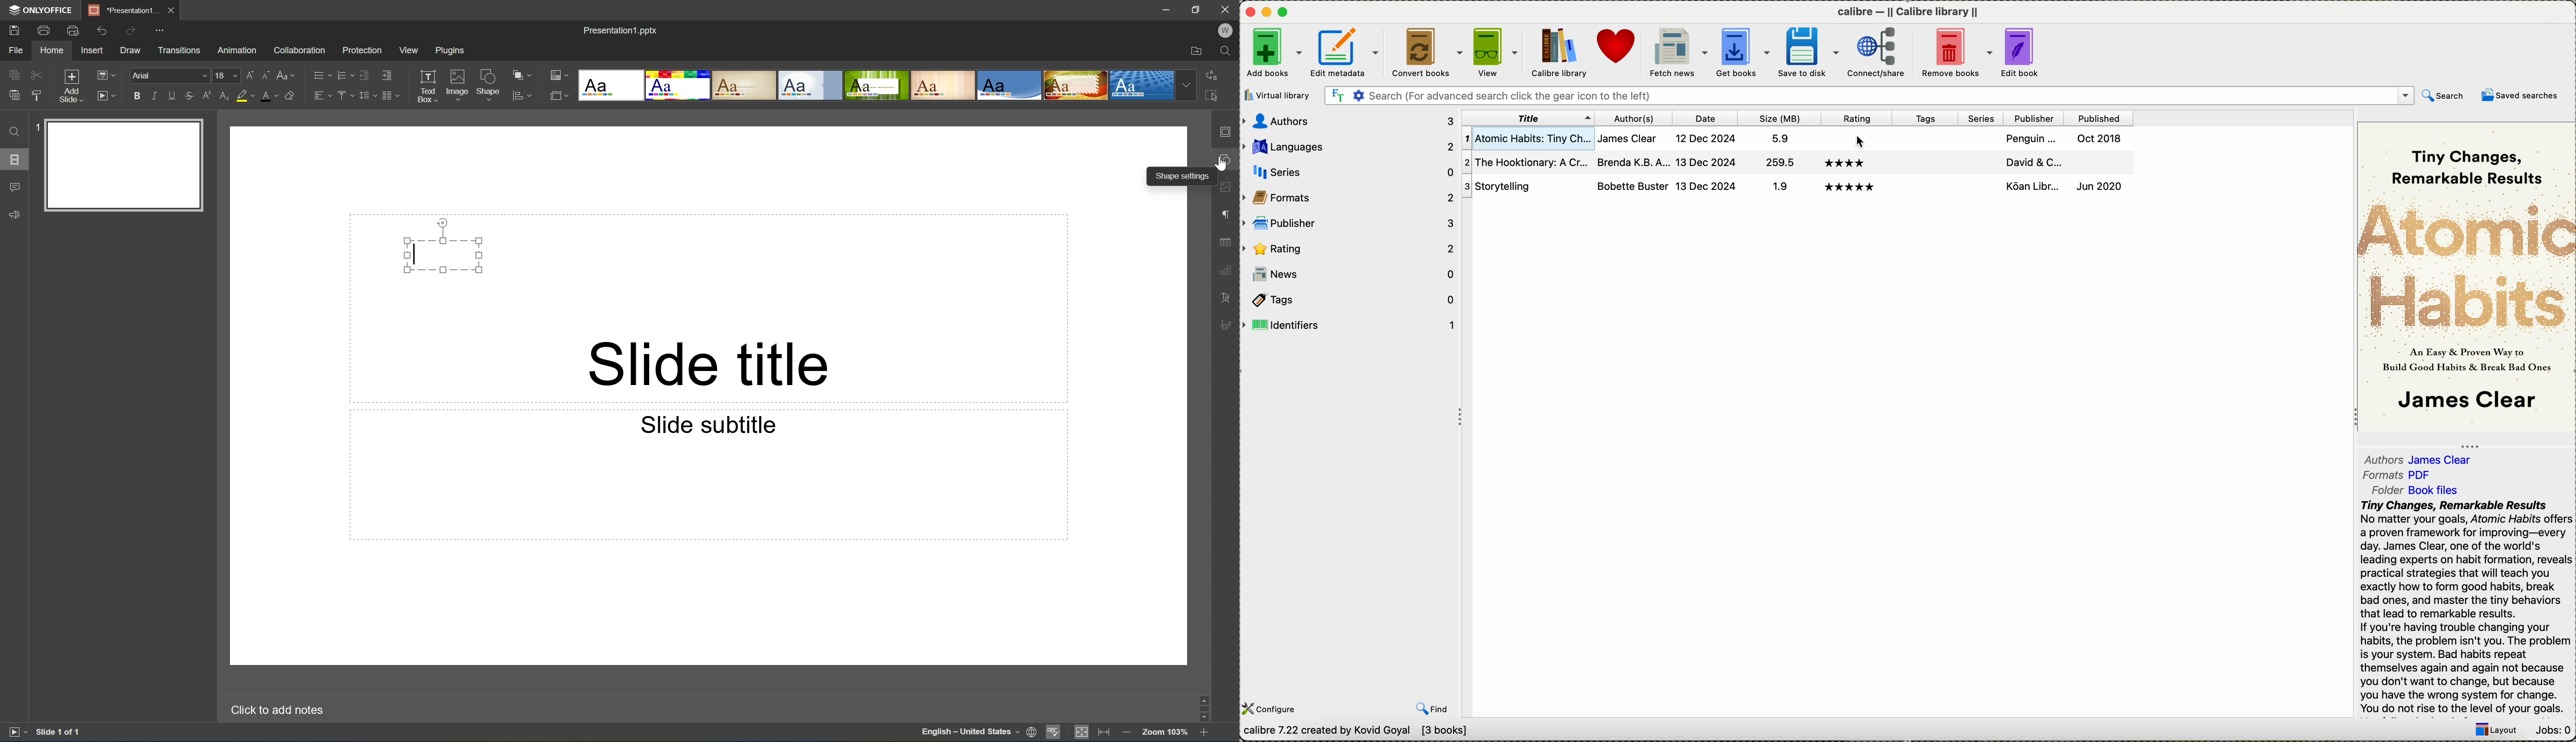  I want to click on collapse, so click(2468, 444).